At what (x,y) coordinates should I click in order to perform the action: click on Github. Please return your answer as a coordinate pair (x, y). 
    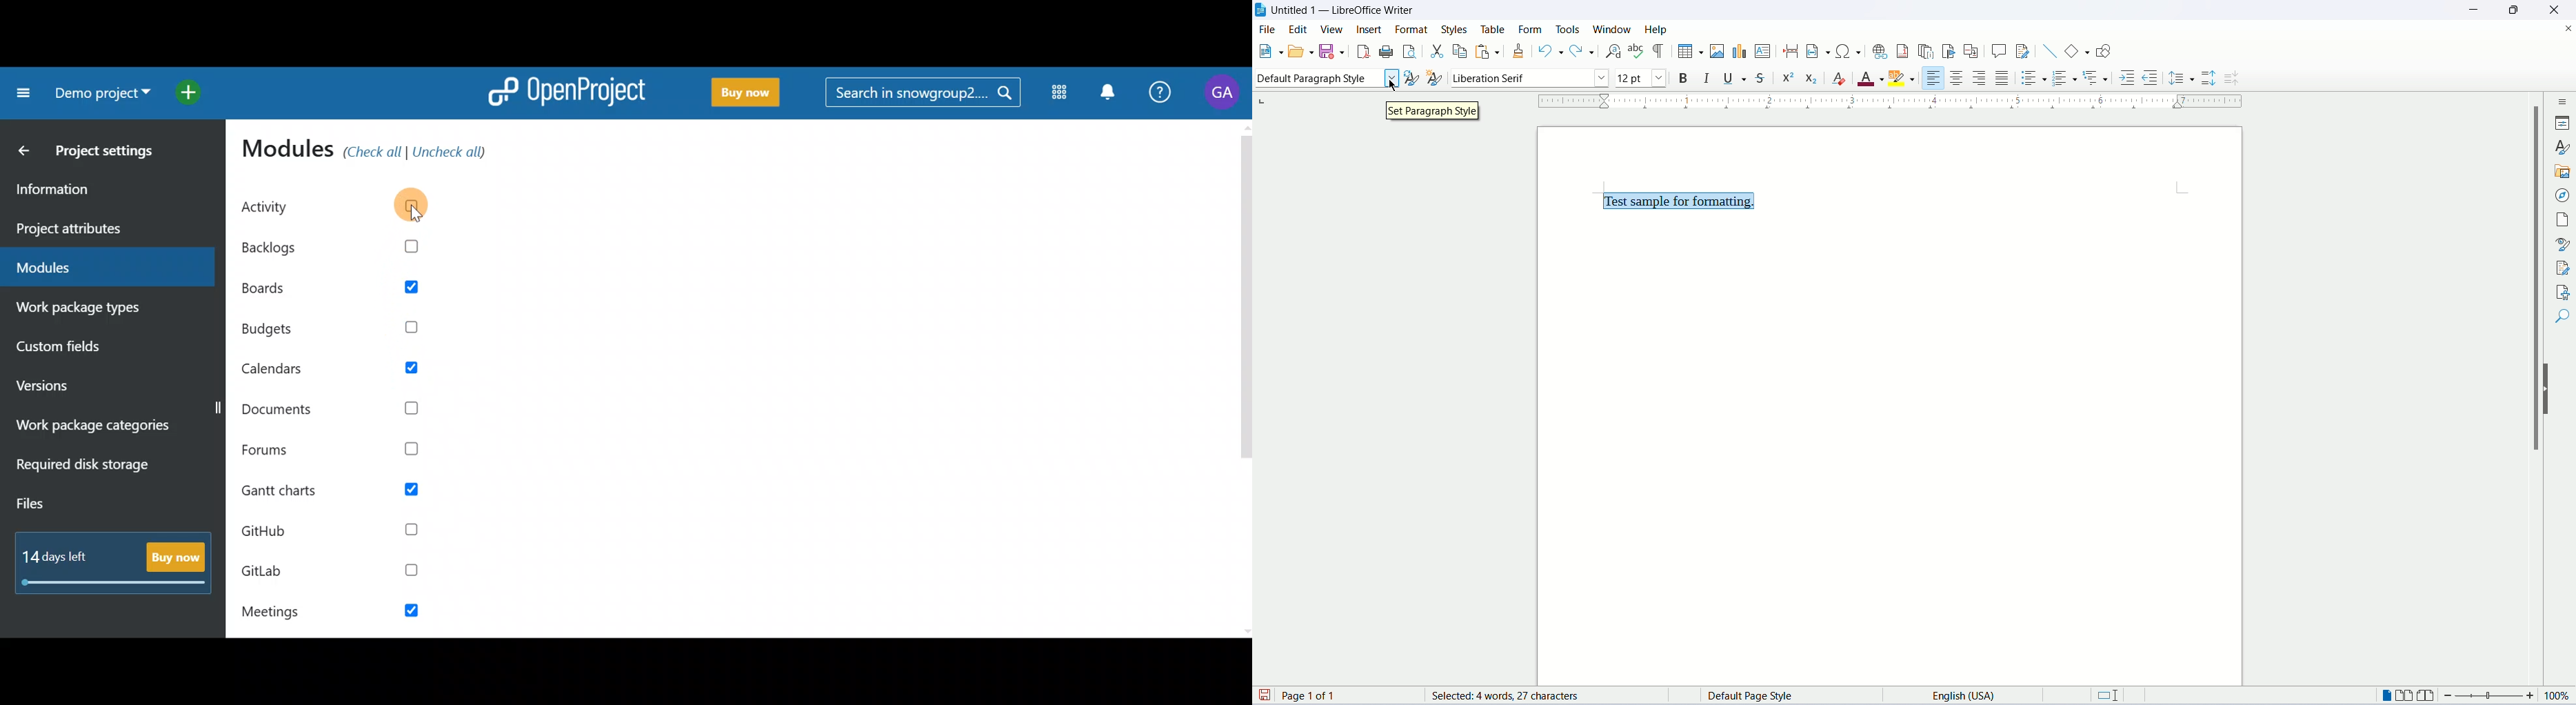
    Looking at the image, I should click on (329, 537).